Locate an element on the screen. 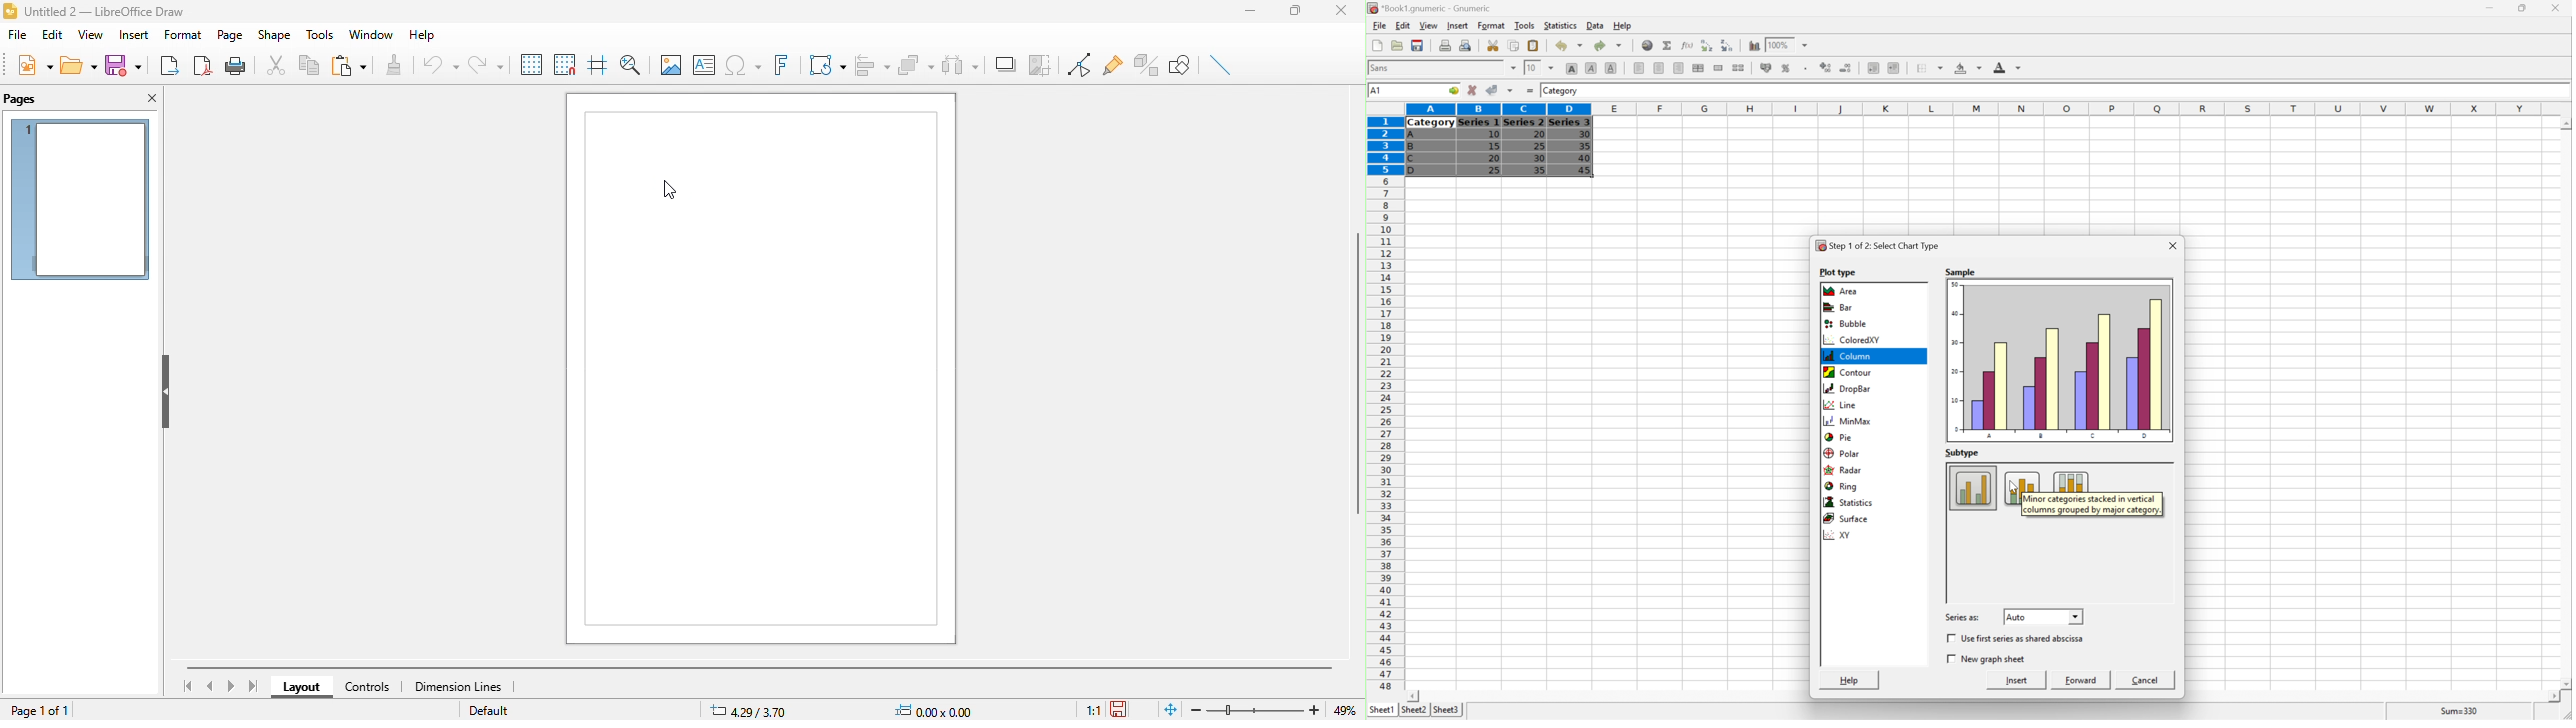 The height and width of the screenshot is (728, 2576). 20 is located at coordinates (1537, 133).